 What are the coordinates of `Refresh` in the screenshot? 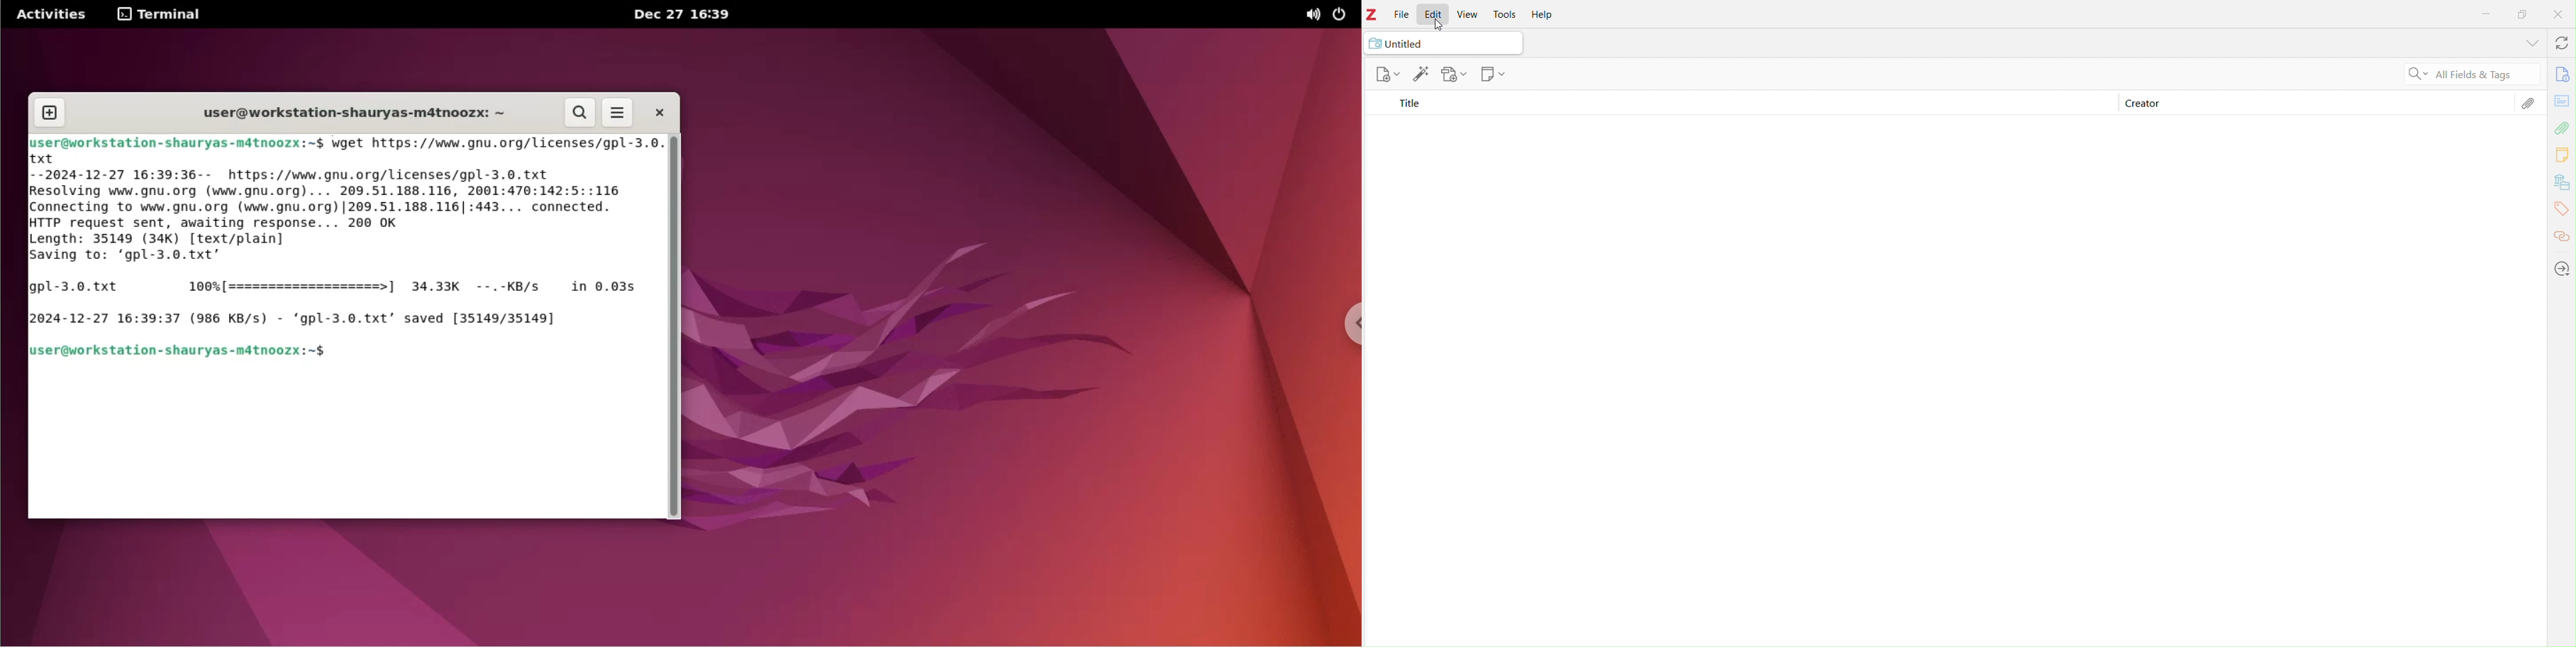 It's located at (2559, 44).